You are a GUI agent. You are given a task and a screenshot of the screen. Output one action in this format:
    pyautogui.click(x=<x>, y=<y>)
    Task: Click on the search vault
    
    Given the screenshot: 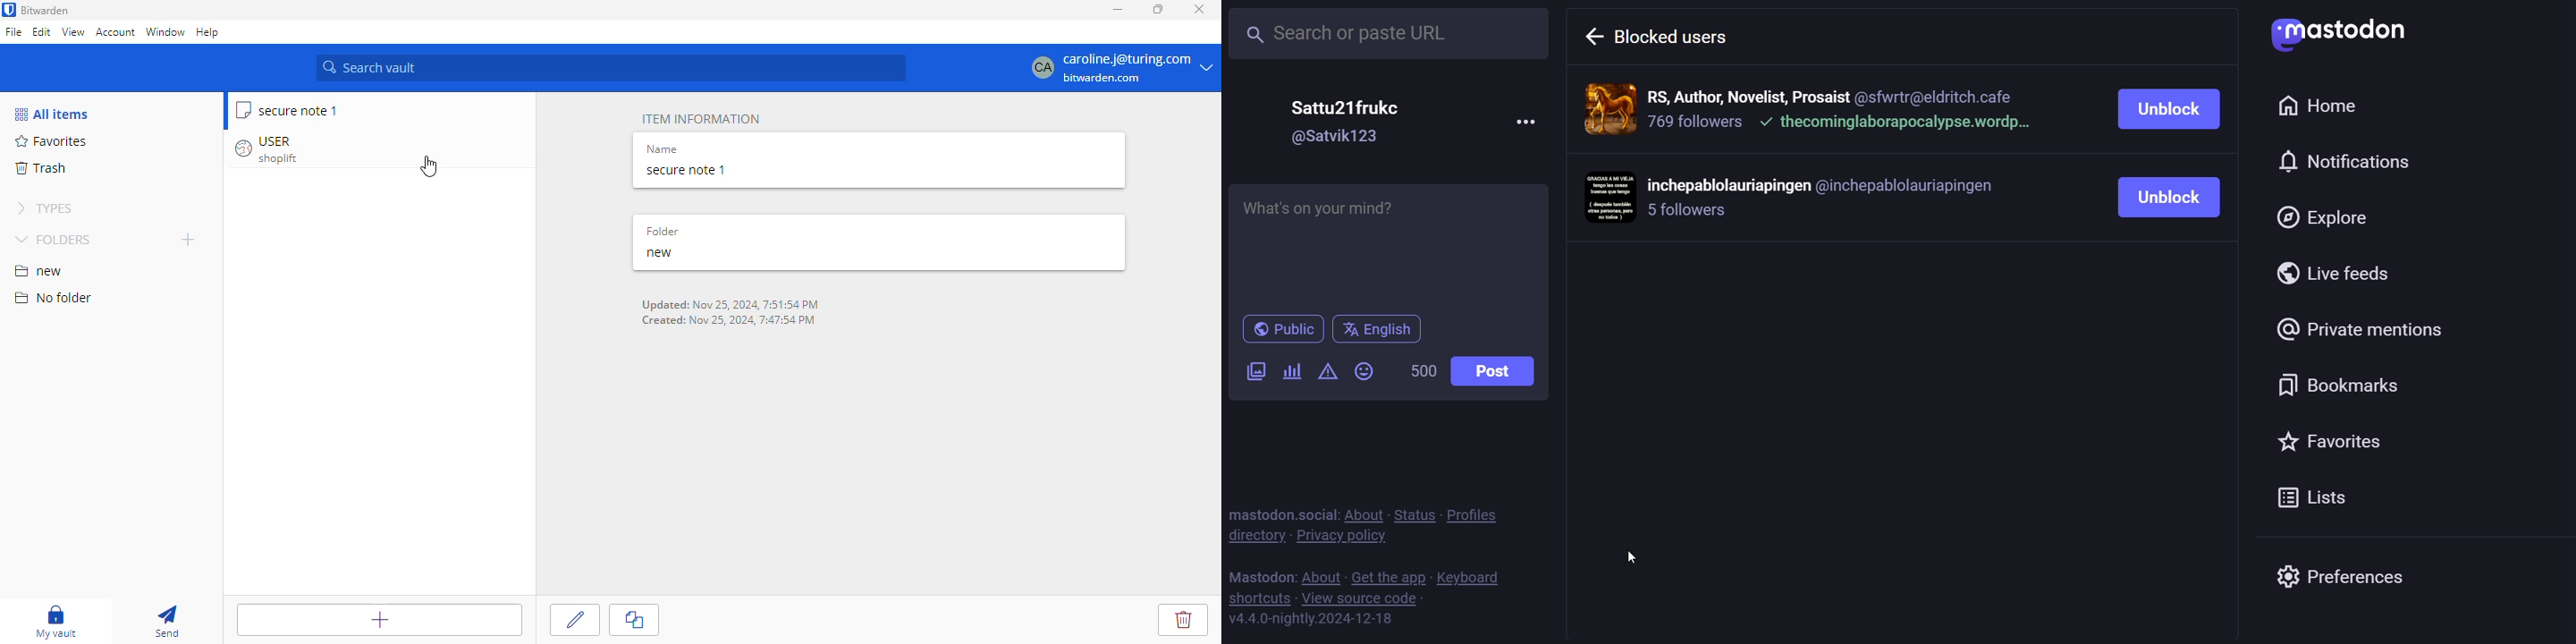 What is the action you would take?
    pyautogui.click(x=612, y=67)
    